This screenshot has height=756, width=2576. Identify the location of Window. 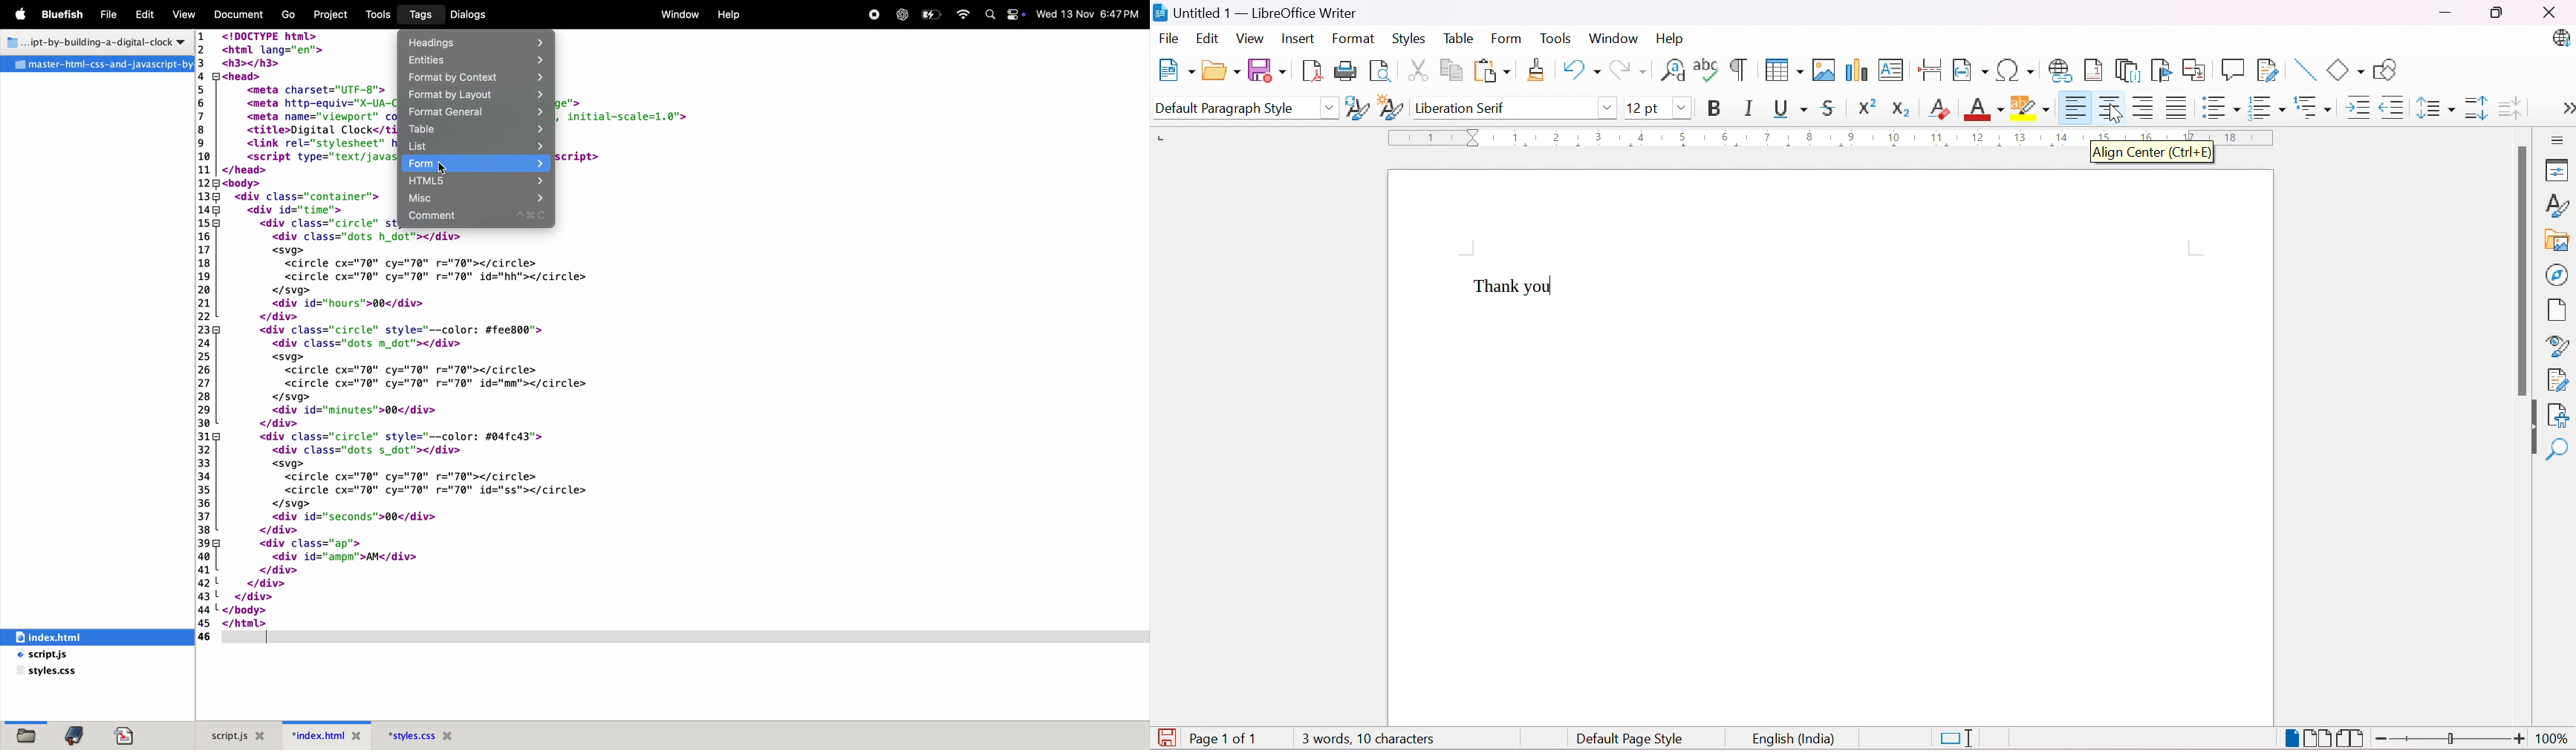
(1613, 38).